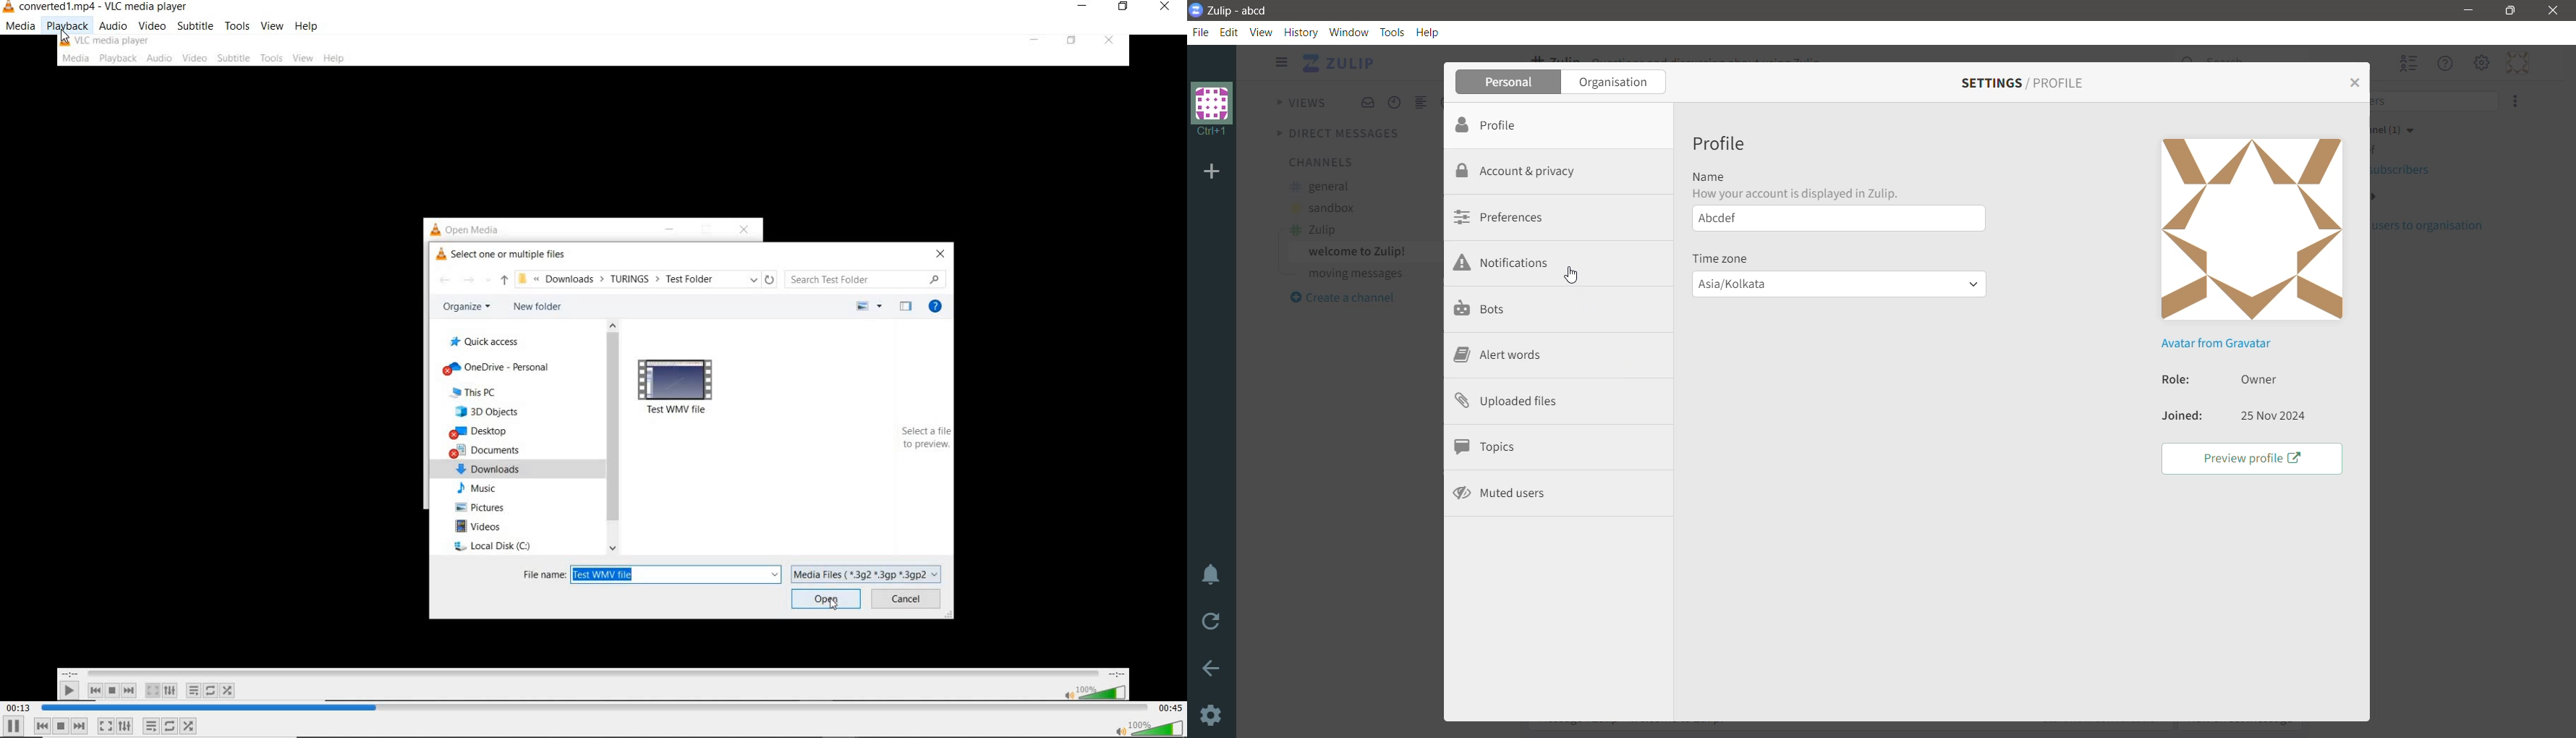 This screenshot has height=756, width=2576. Describe the element at coordinates (1525, 170) in the screenshot. I see `Account and privacy` at that location.